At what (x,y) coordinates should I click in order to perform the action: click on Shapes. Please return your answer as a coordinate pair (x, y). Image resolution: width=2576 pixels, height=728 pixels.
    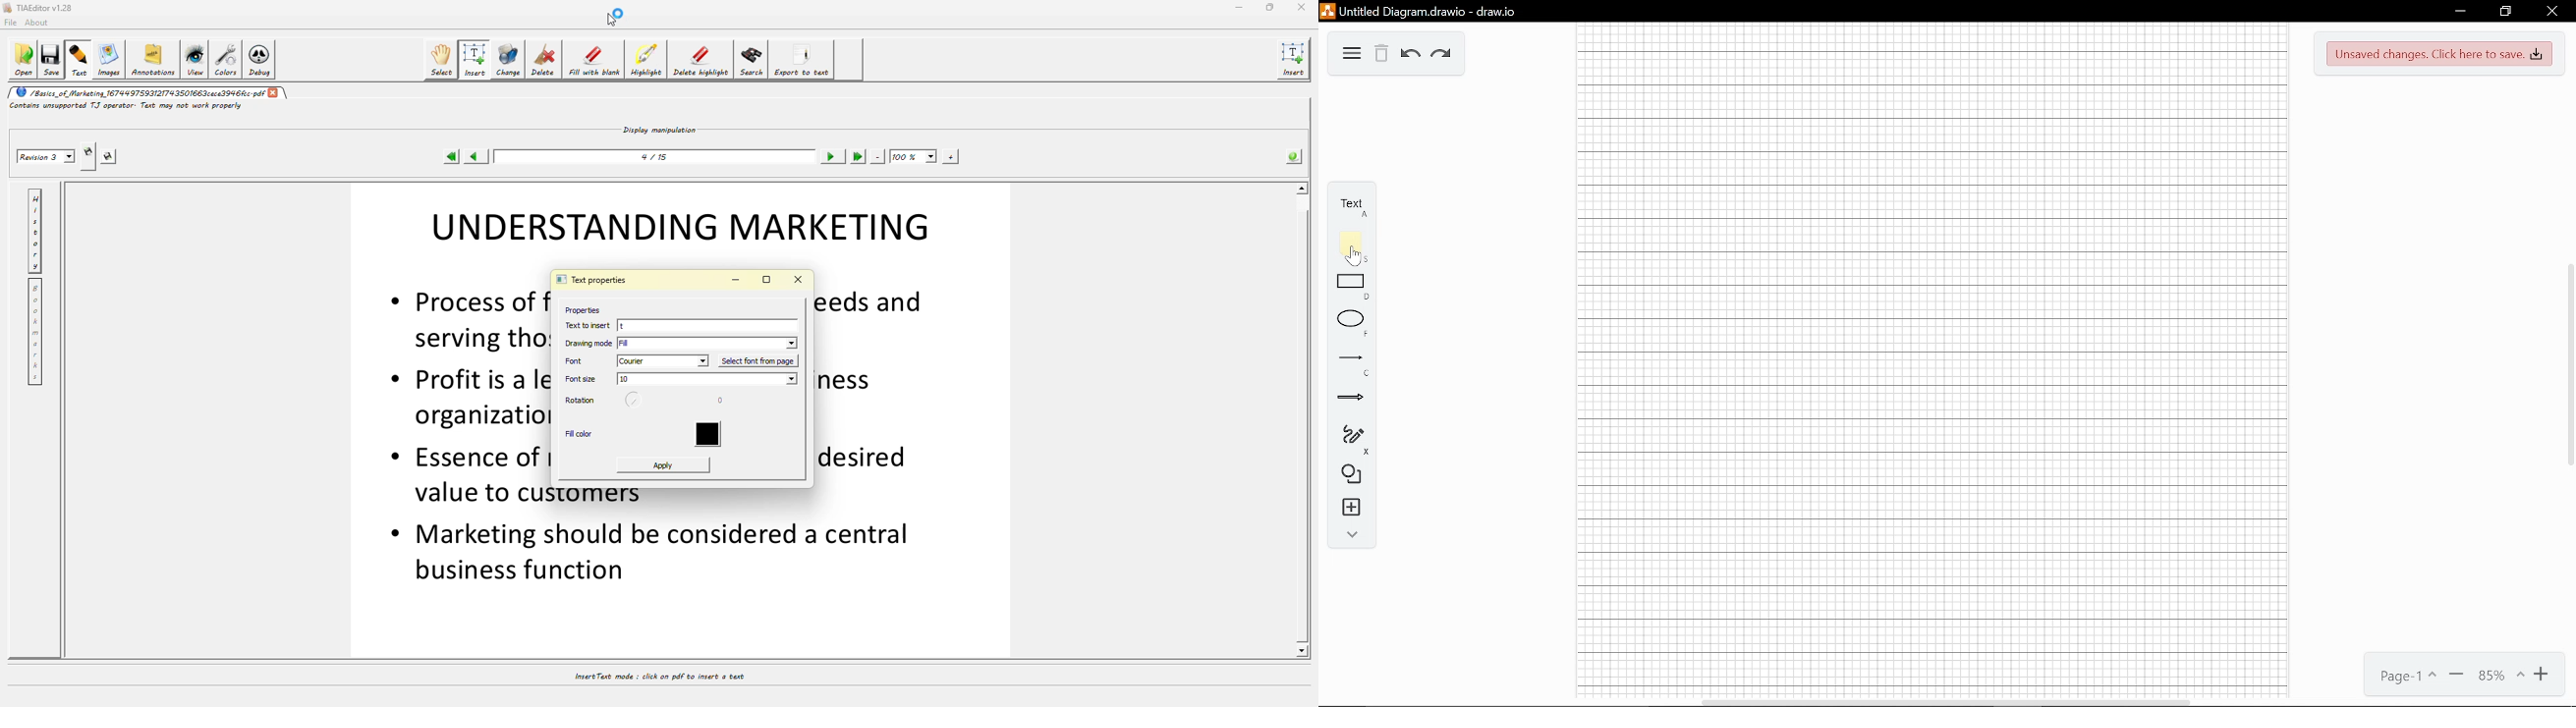
    Looking at the image, I should click on (1349, 474).